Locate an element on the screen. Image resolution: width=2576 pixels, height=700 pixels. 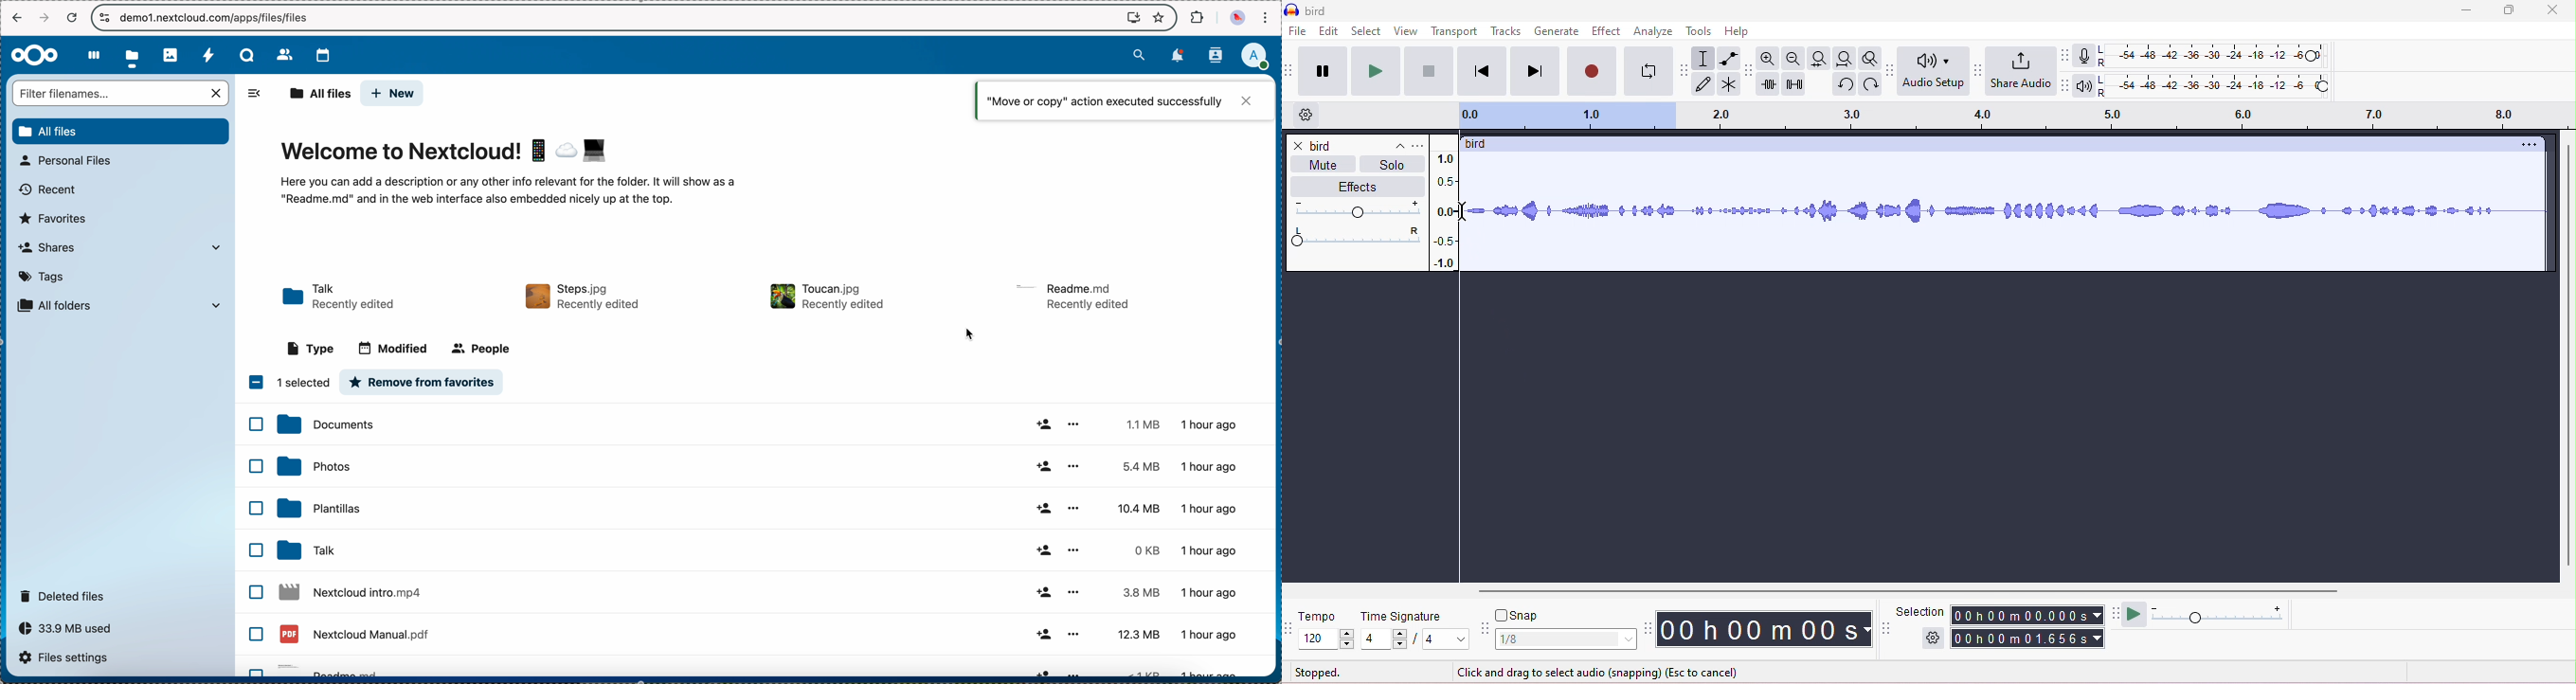
deleted files is located at coordinates (66, 595).